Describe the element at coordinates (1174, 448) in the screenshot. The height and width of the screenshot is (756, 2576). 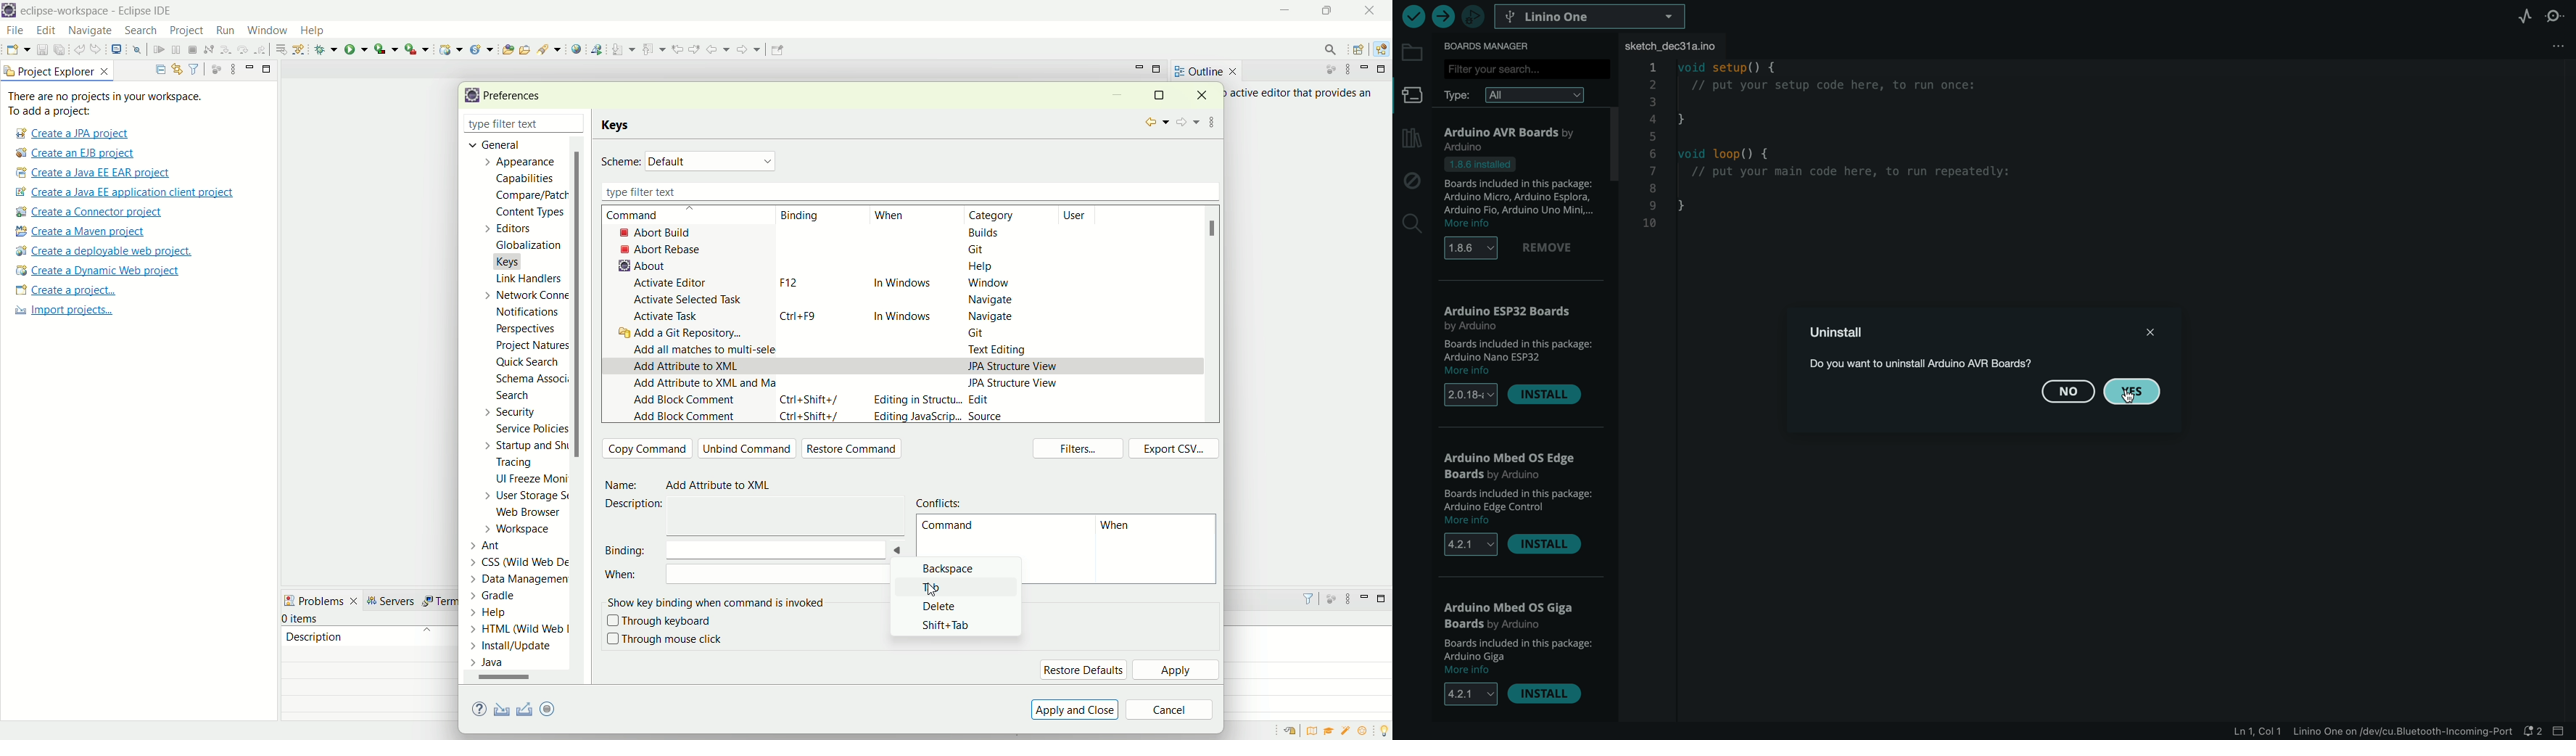
I see `export CSV` at that location.